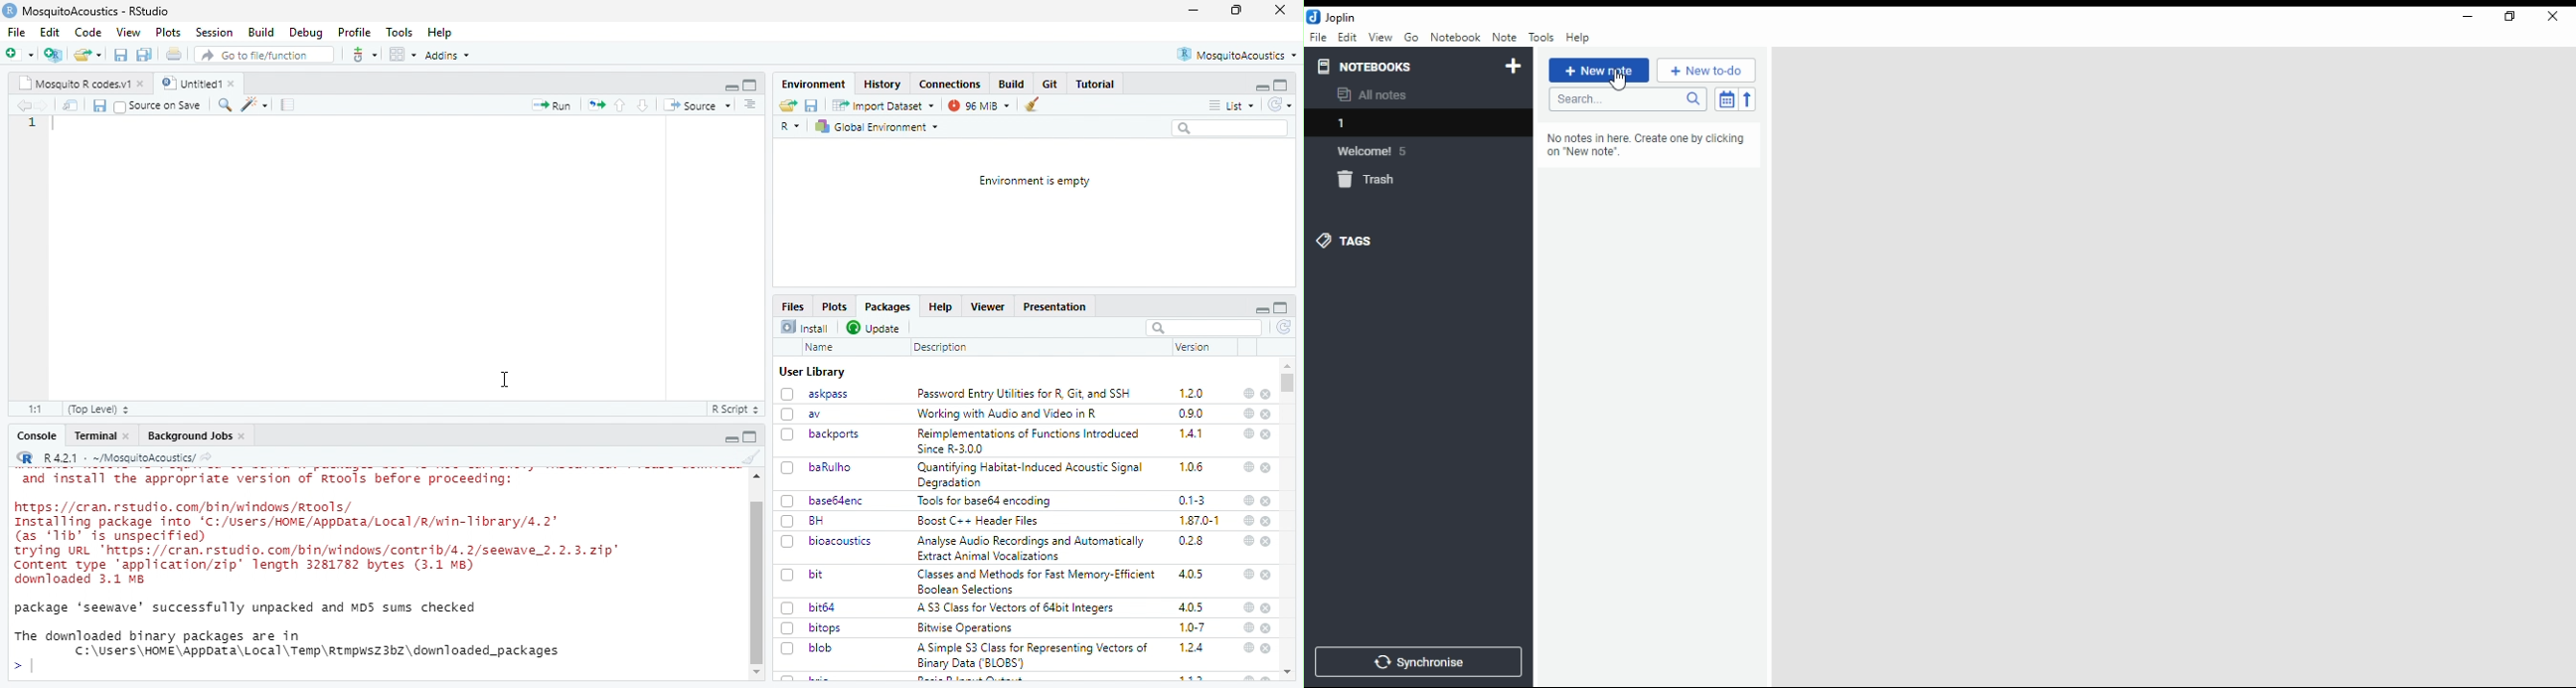 The image size is (2576, 700). What do you see at coordinates (1286, 328) in the screenshot?
I see `sync` at bounding box center [1286, 328].